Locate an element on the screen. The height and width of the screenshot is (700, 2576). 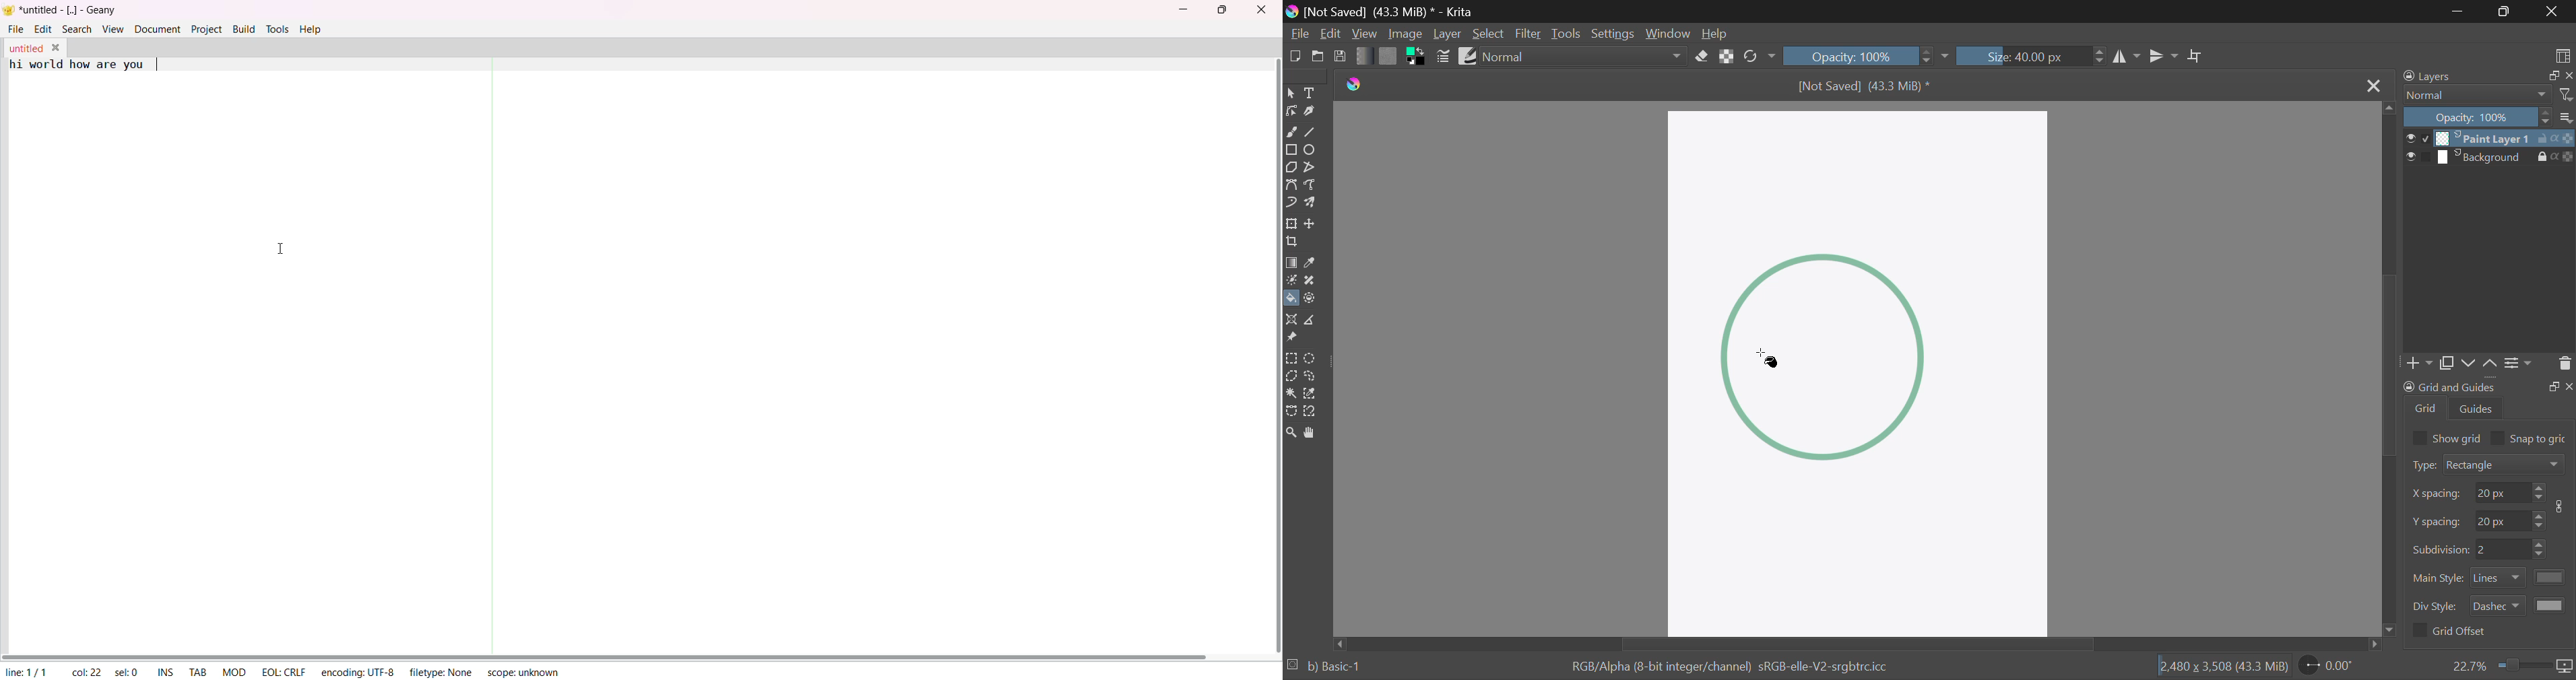
Settings is located at coordinates (2521, 367).